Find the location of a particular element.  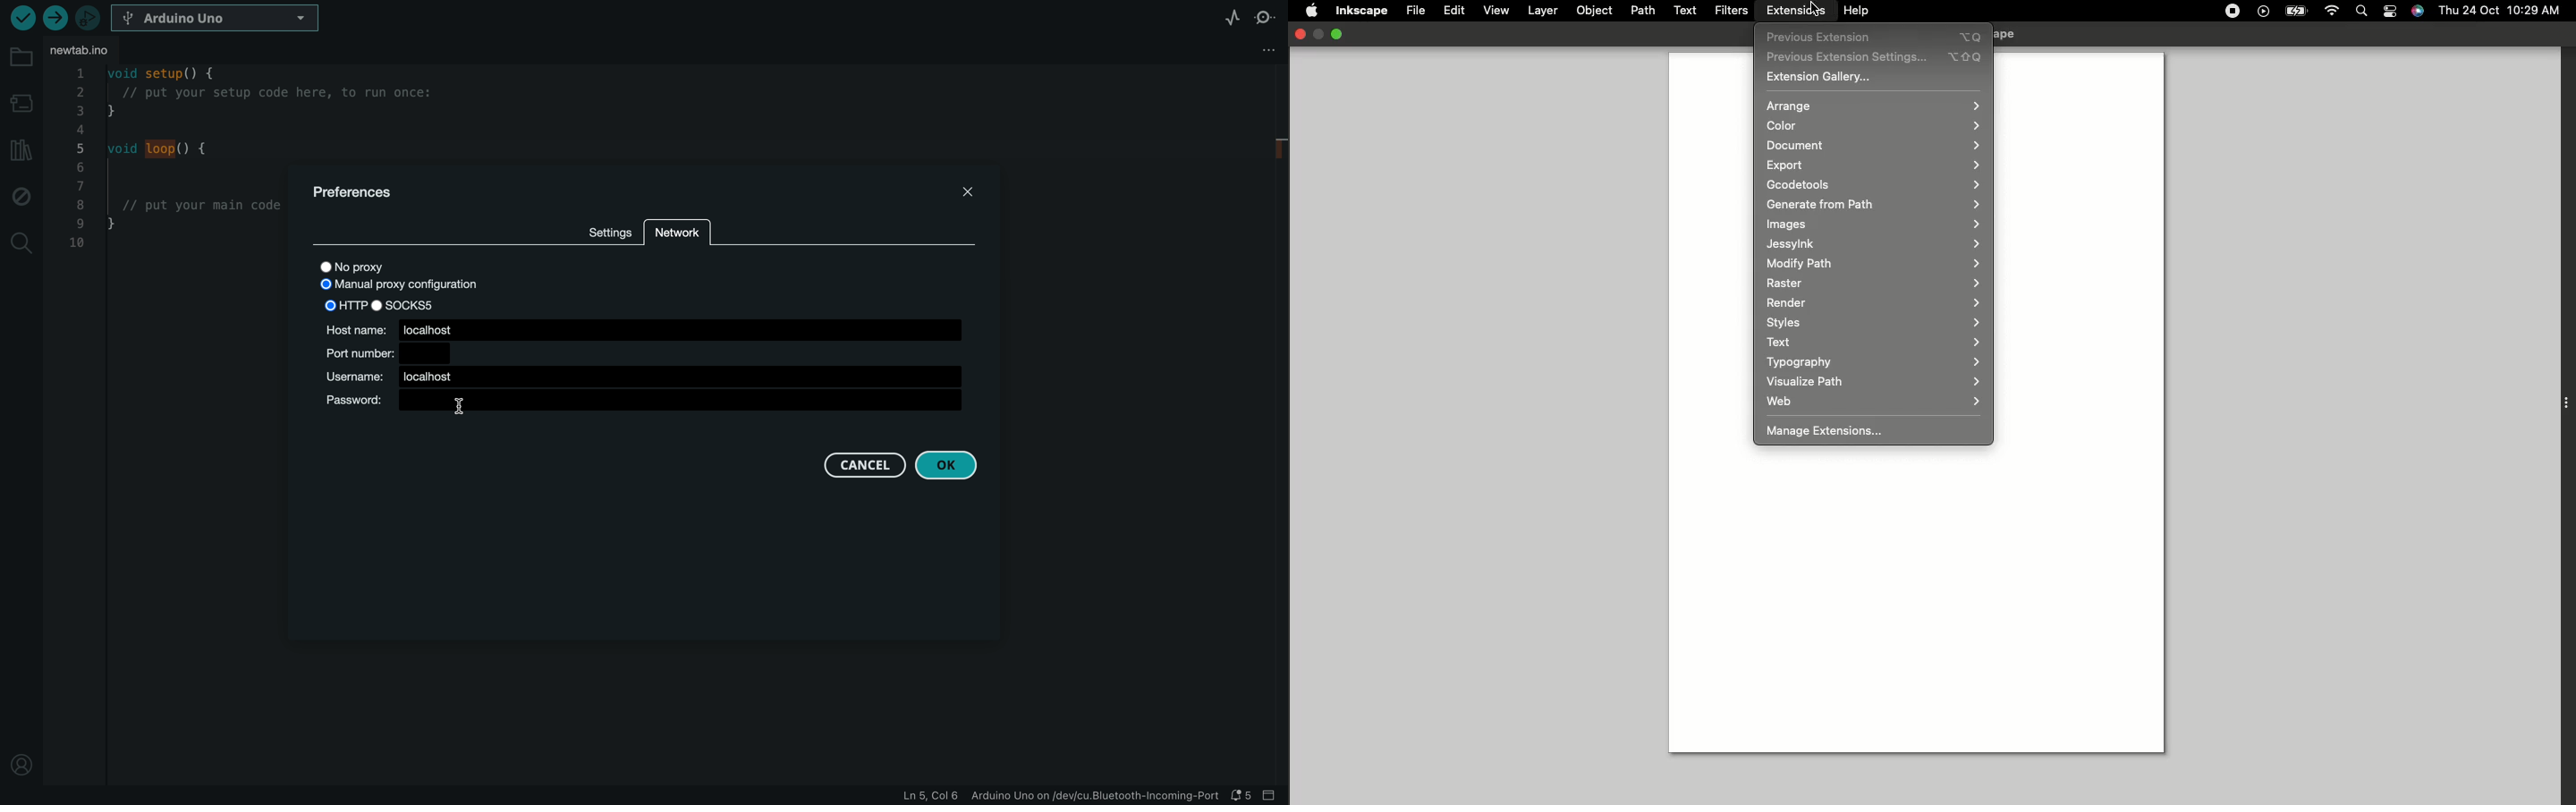

Document is located at coordinates (1871, 145).